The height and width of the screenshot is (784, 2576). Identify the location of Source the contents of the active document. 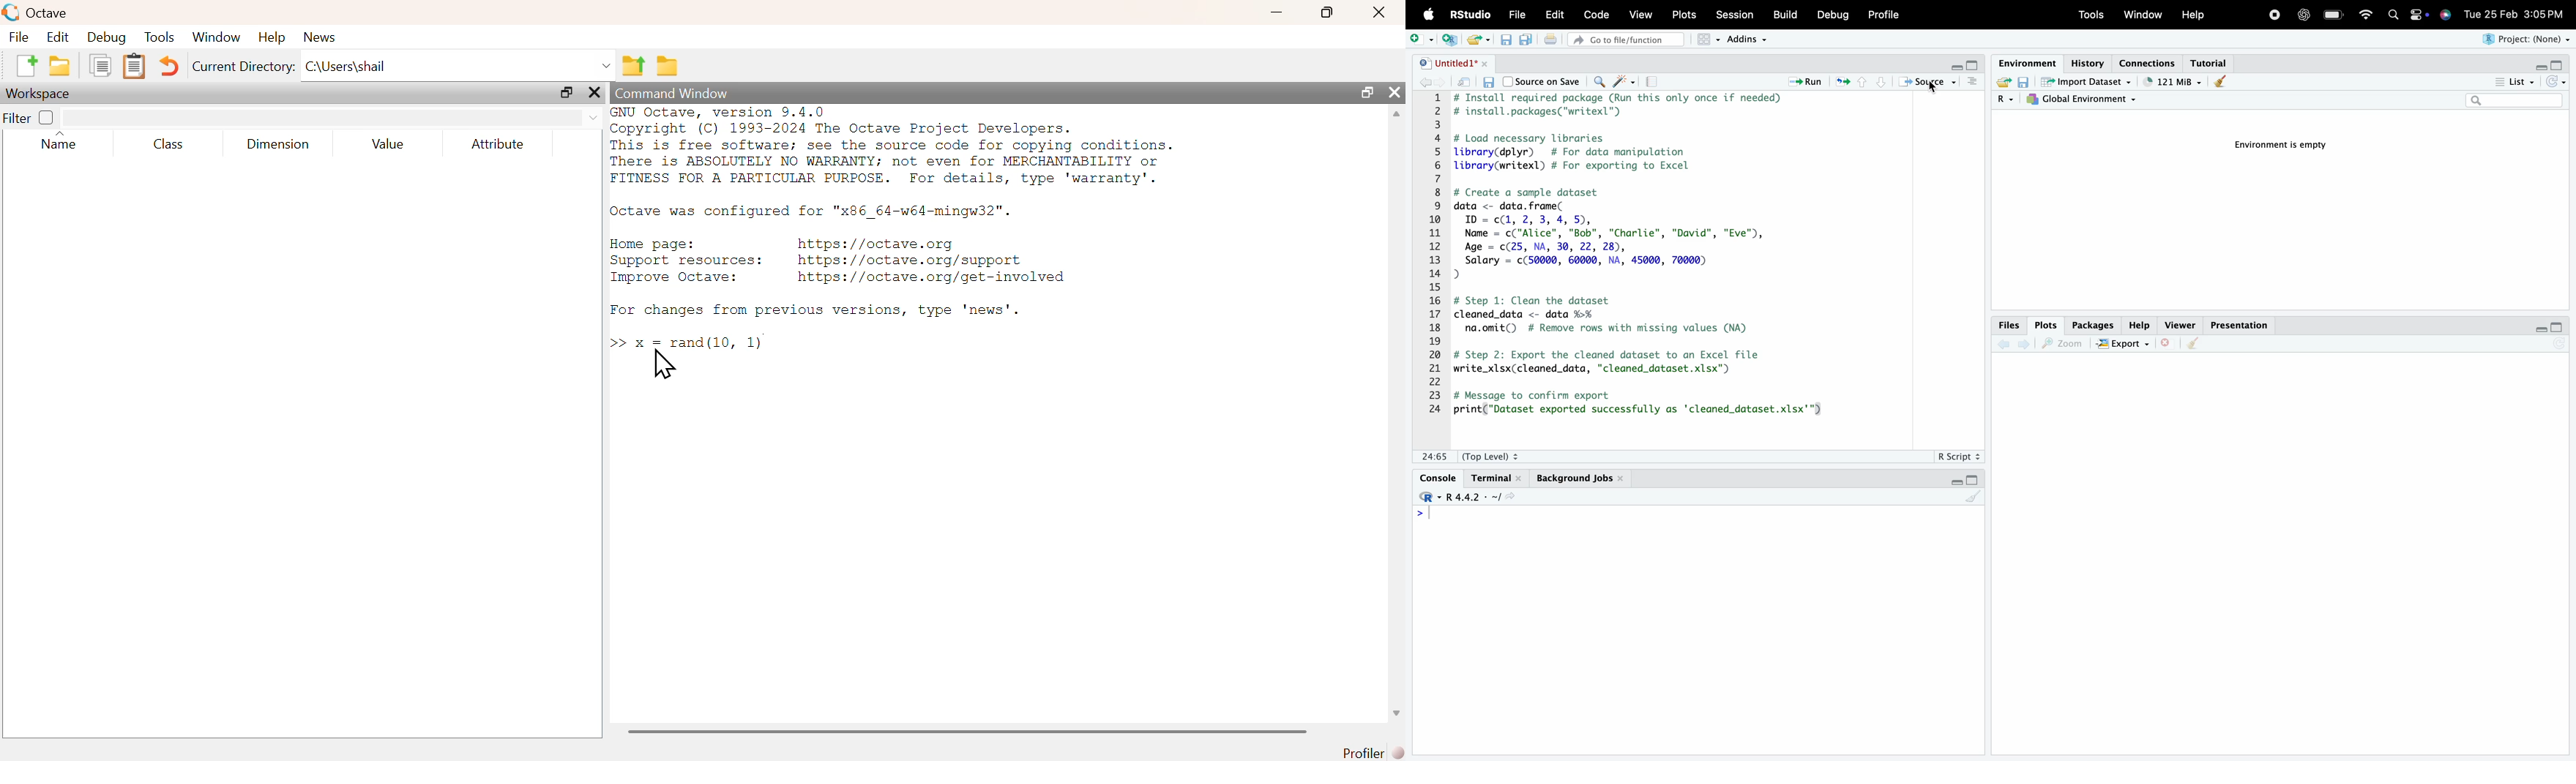
(1925, 82).